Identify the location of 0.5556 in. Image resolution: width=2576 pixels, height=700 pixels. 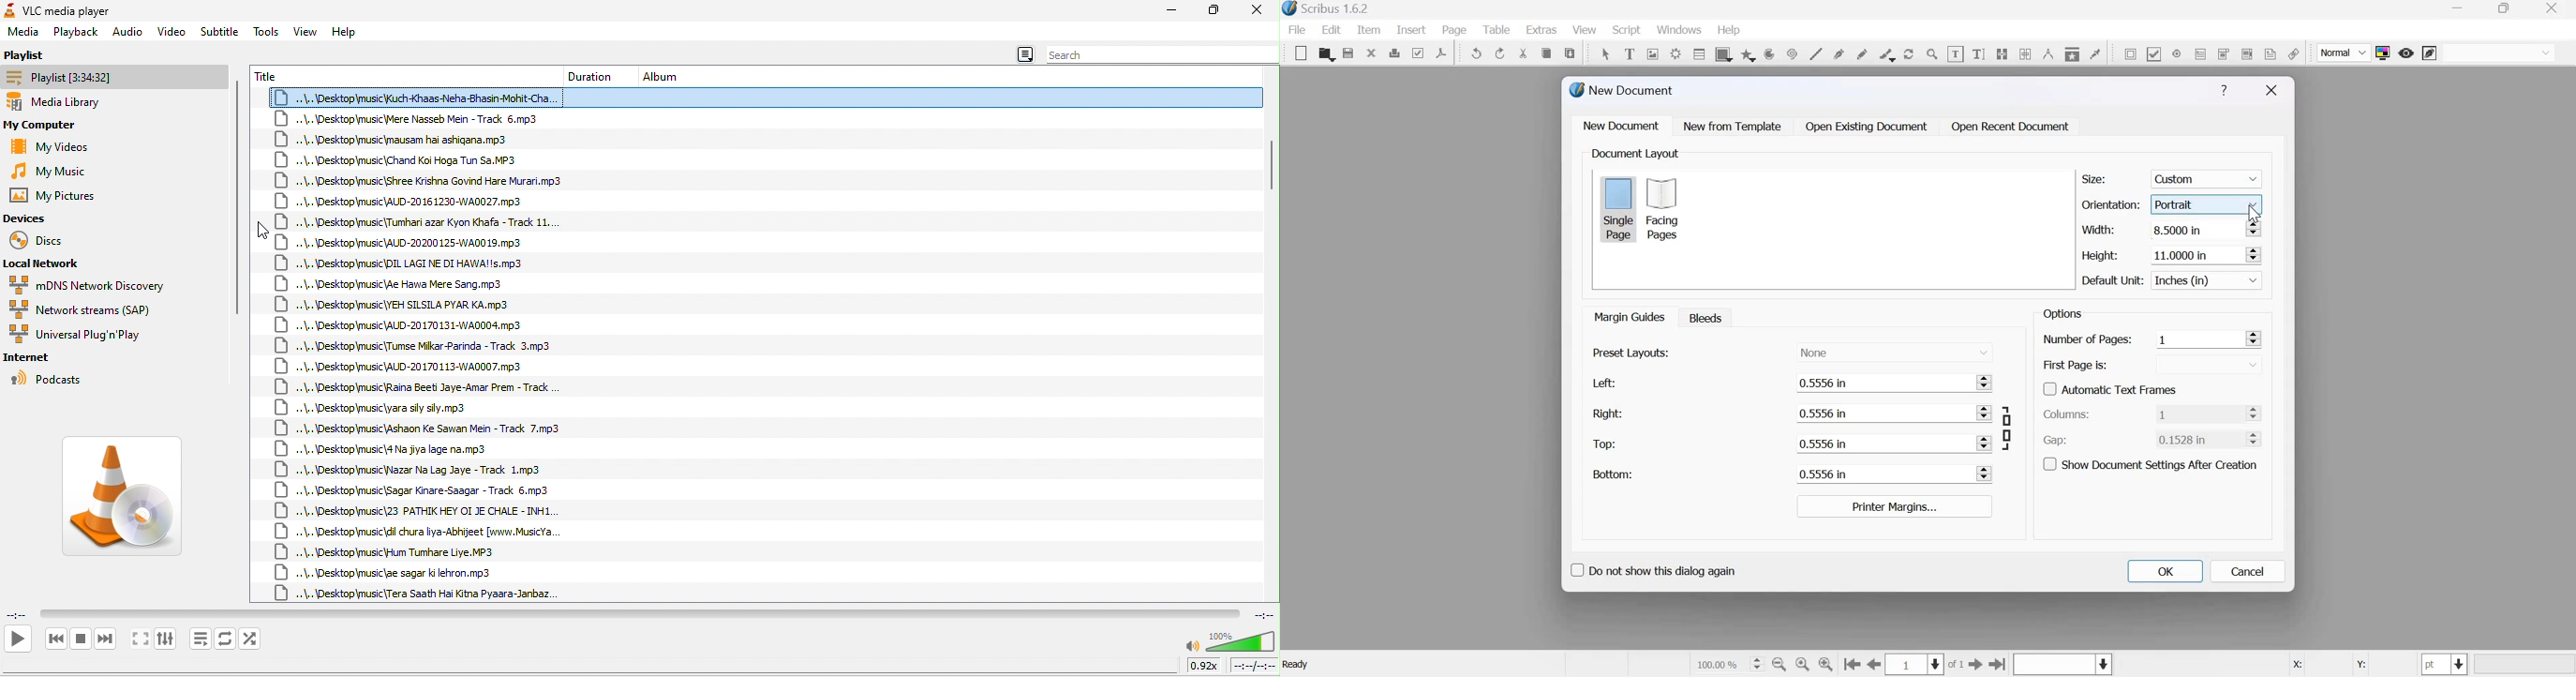
(1878, 474).